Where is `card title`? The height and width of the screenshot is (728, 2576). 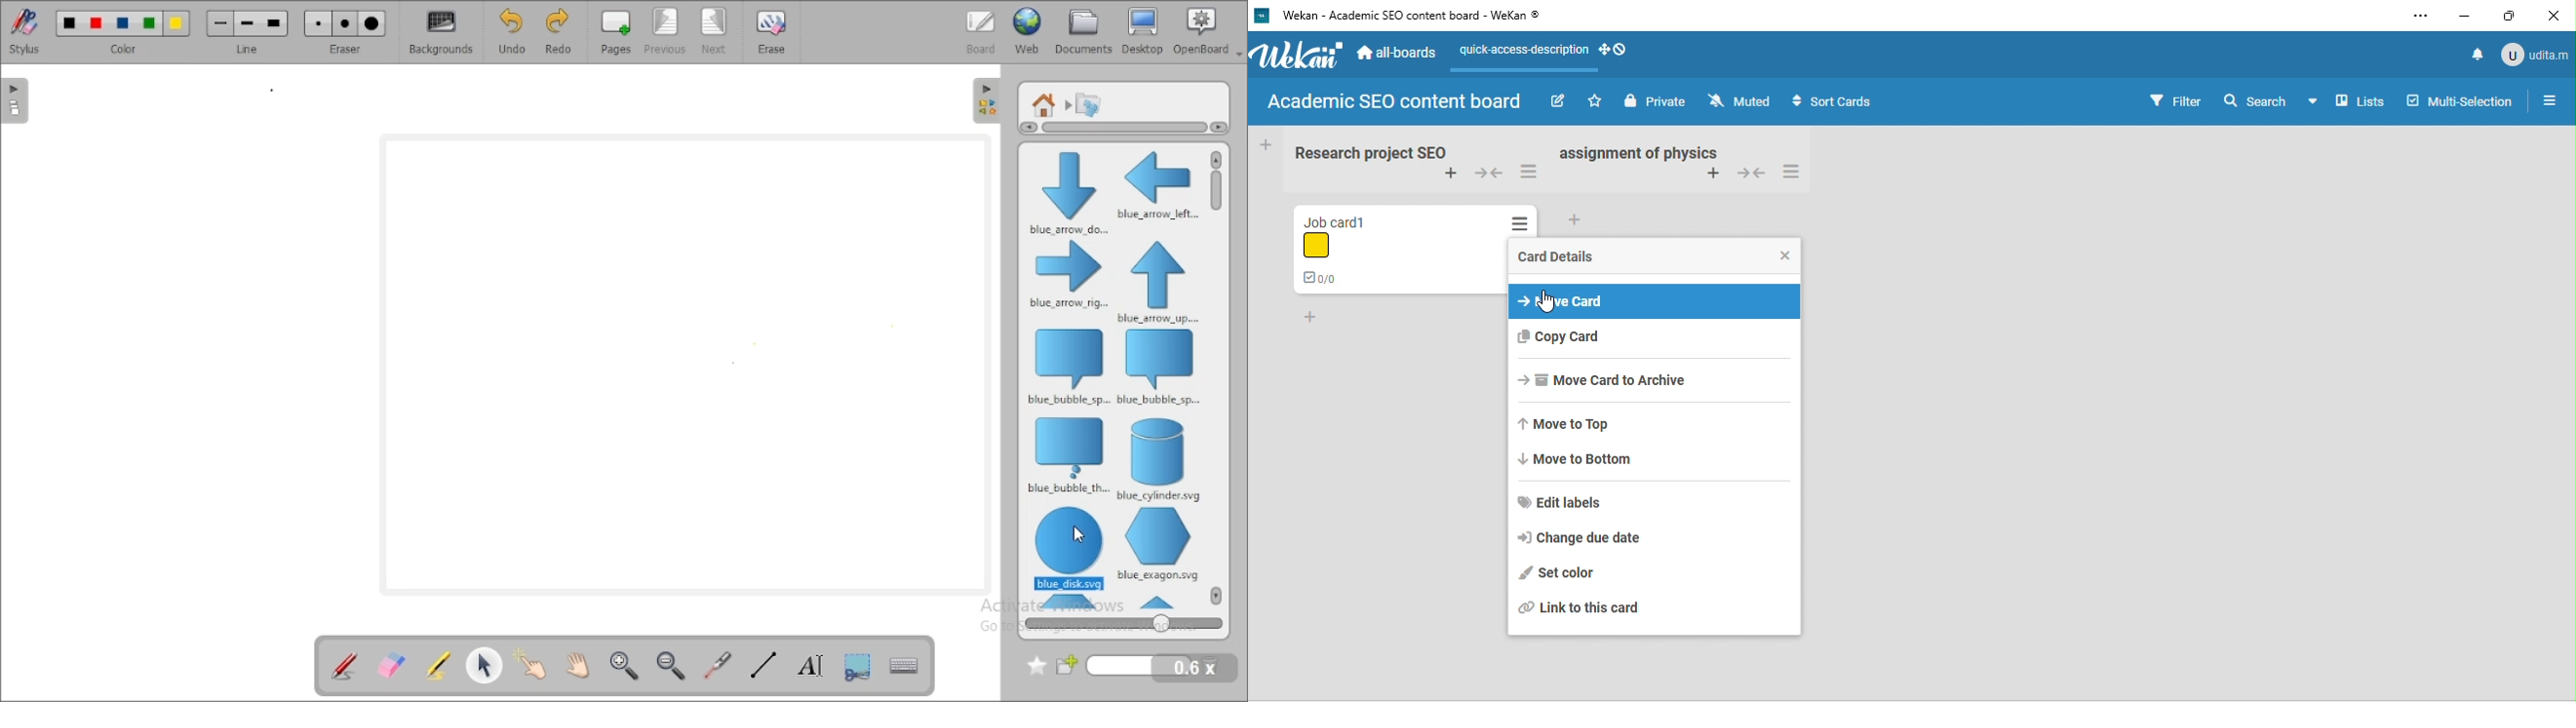 card title is located at coordinates (1350, 216).